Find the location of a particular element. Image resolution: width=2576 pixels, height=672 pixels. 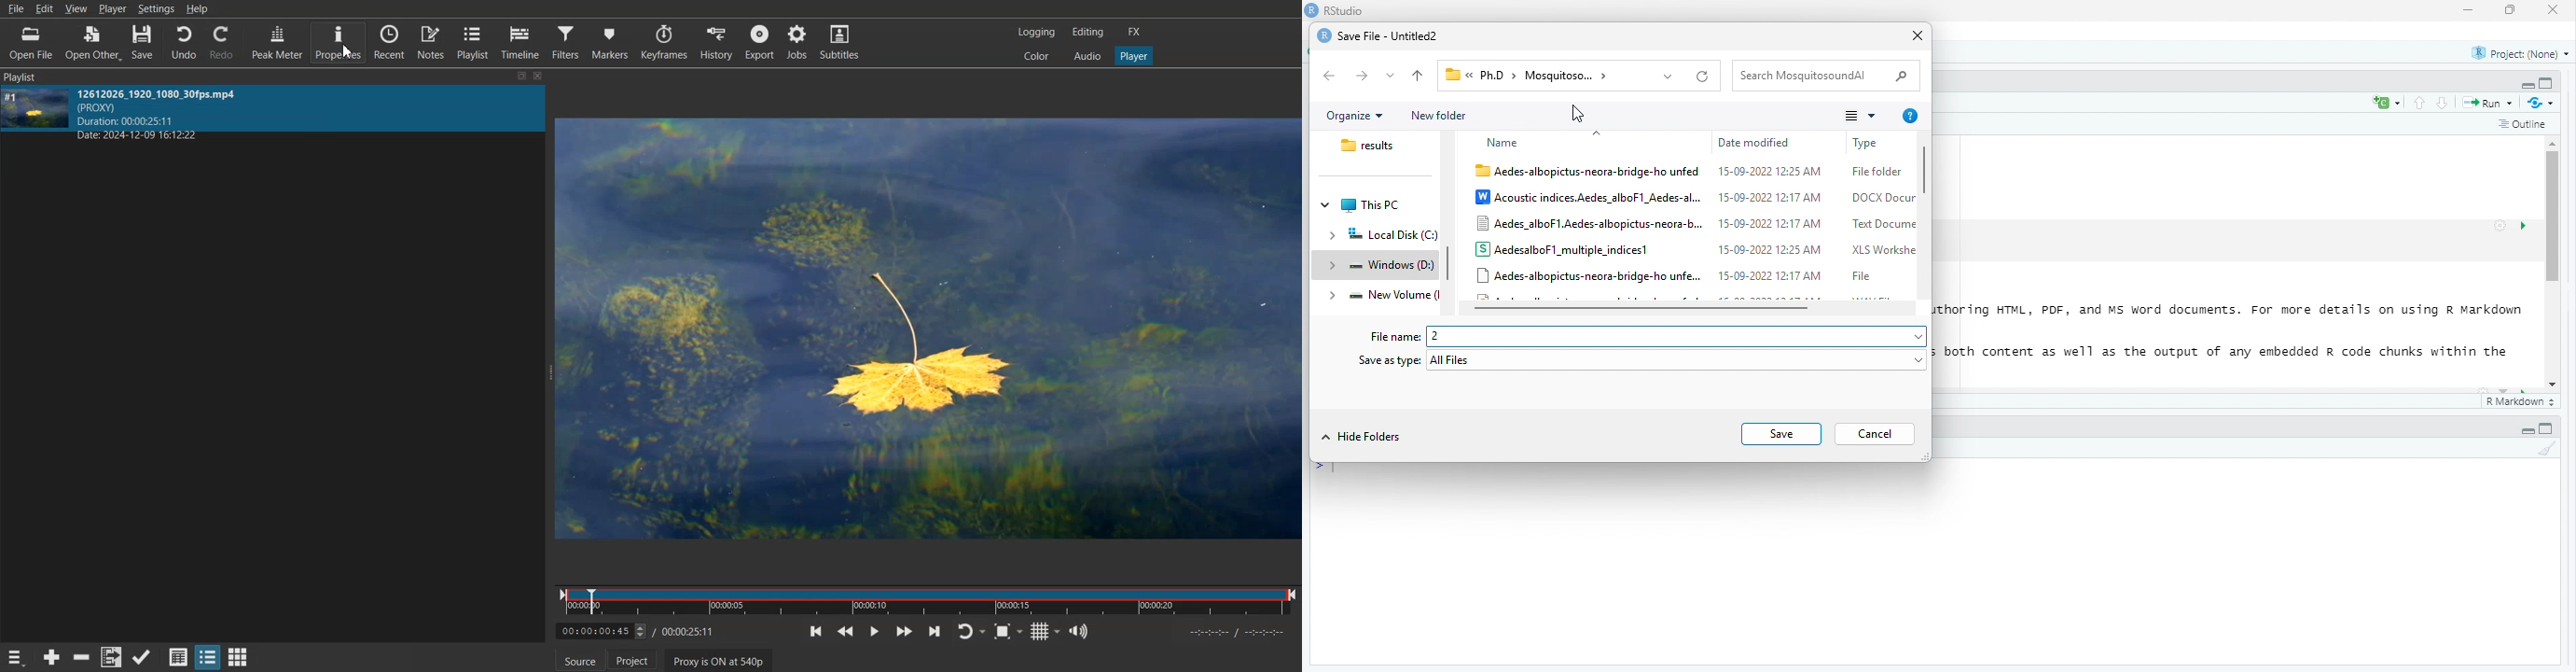

Local Disk (C:) is located at coordinates (1392, 235).